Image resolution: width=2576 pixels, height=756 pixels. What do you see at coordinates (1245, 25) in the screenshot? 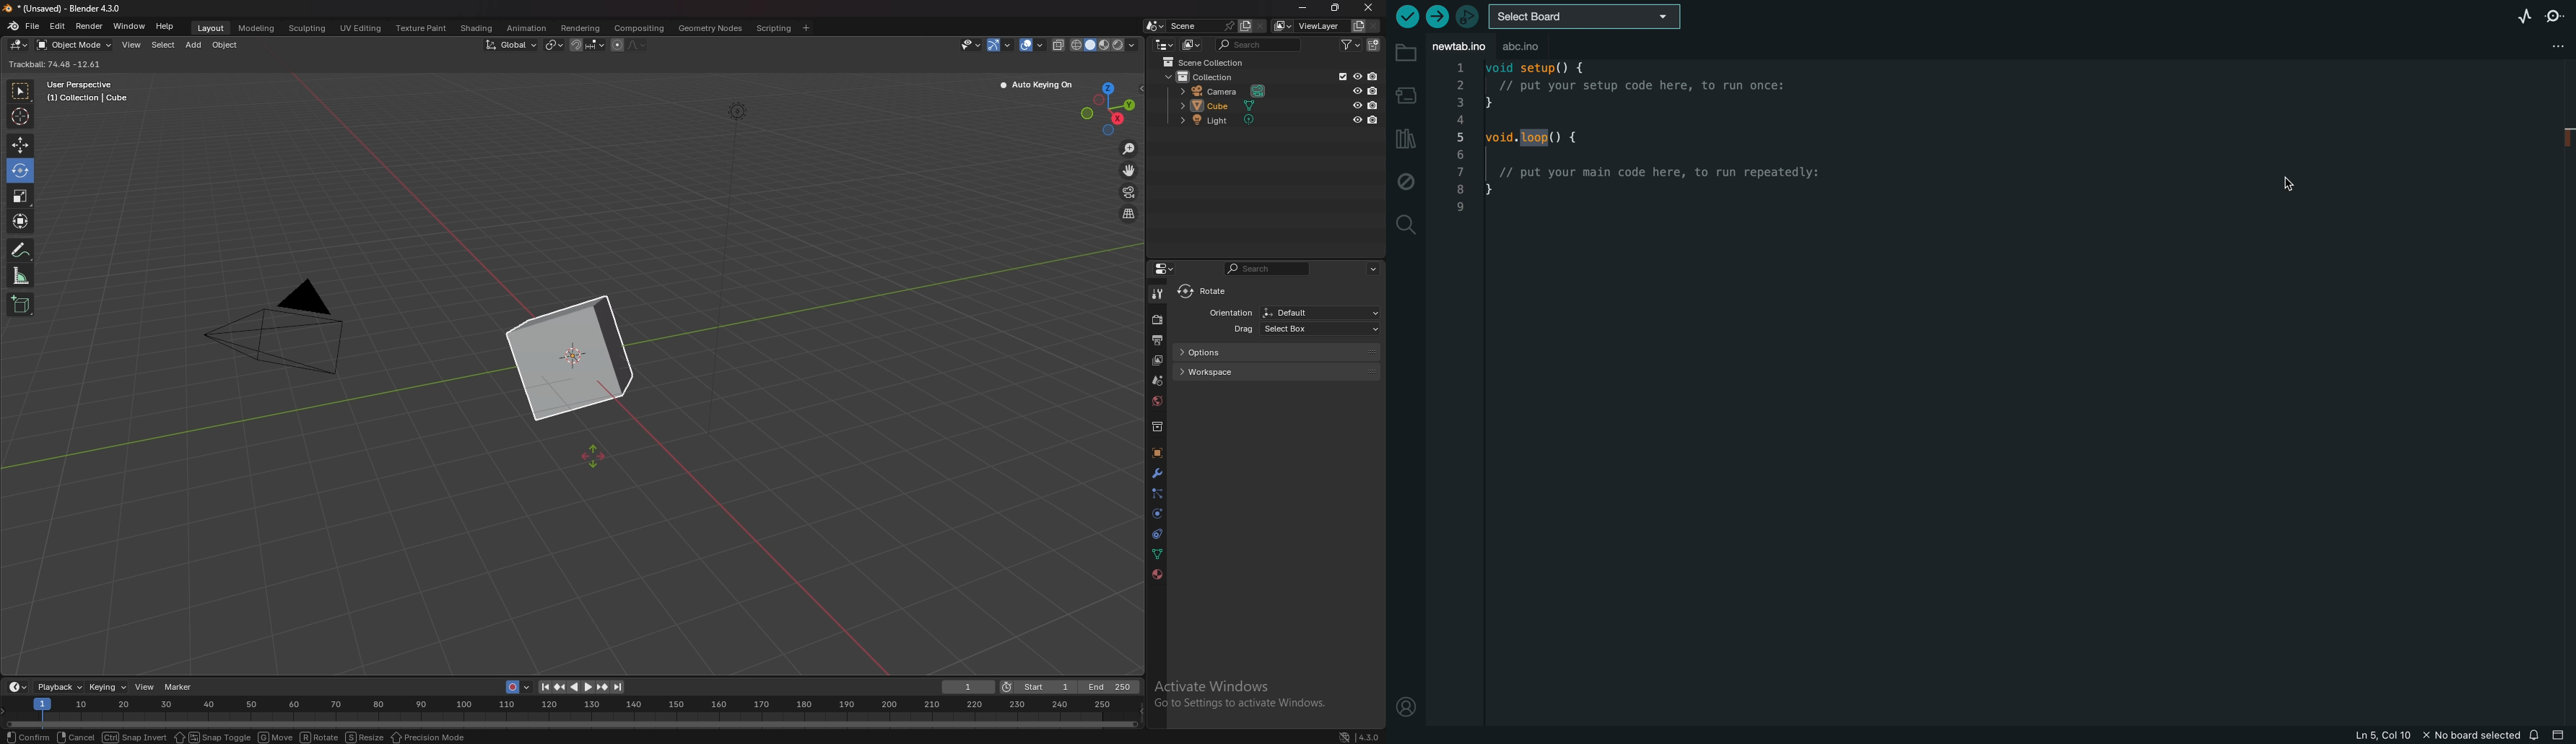
I see `add scene` at bounding box center [1245, 25].